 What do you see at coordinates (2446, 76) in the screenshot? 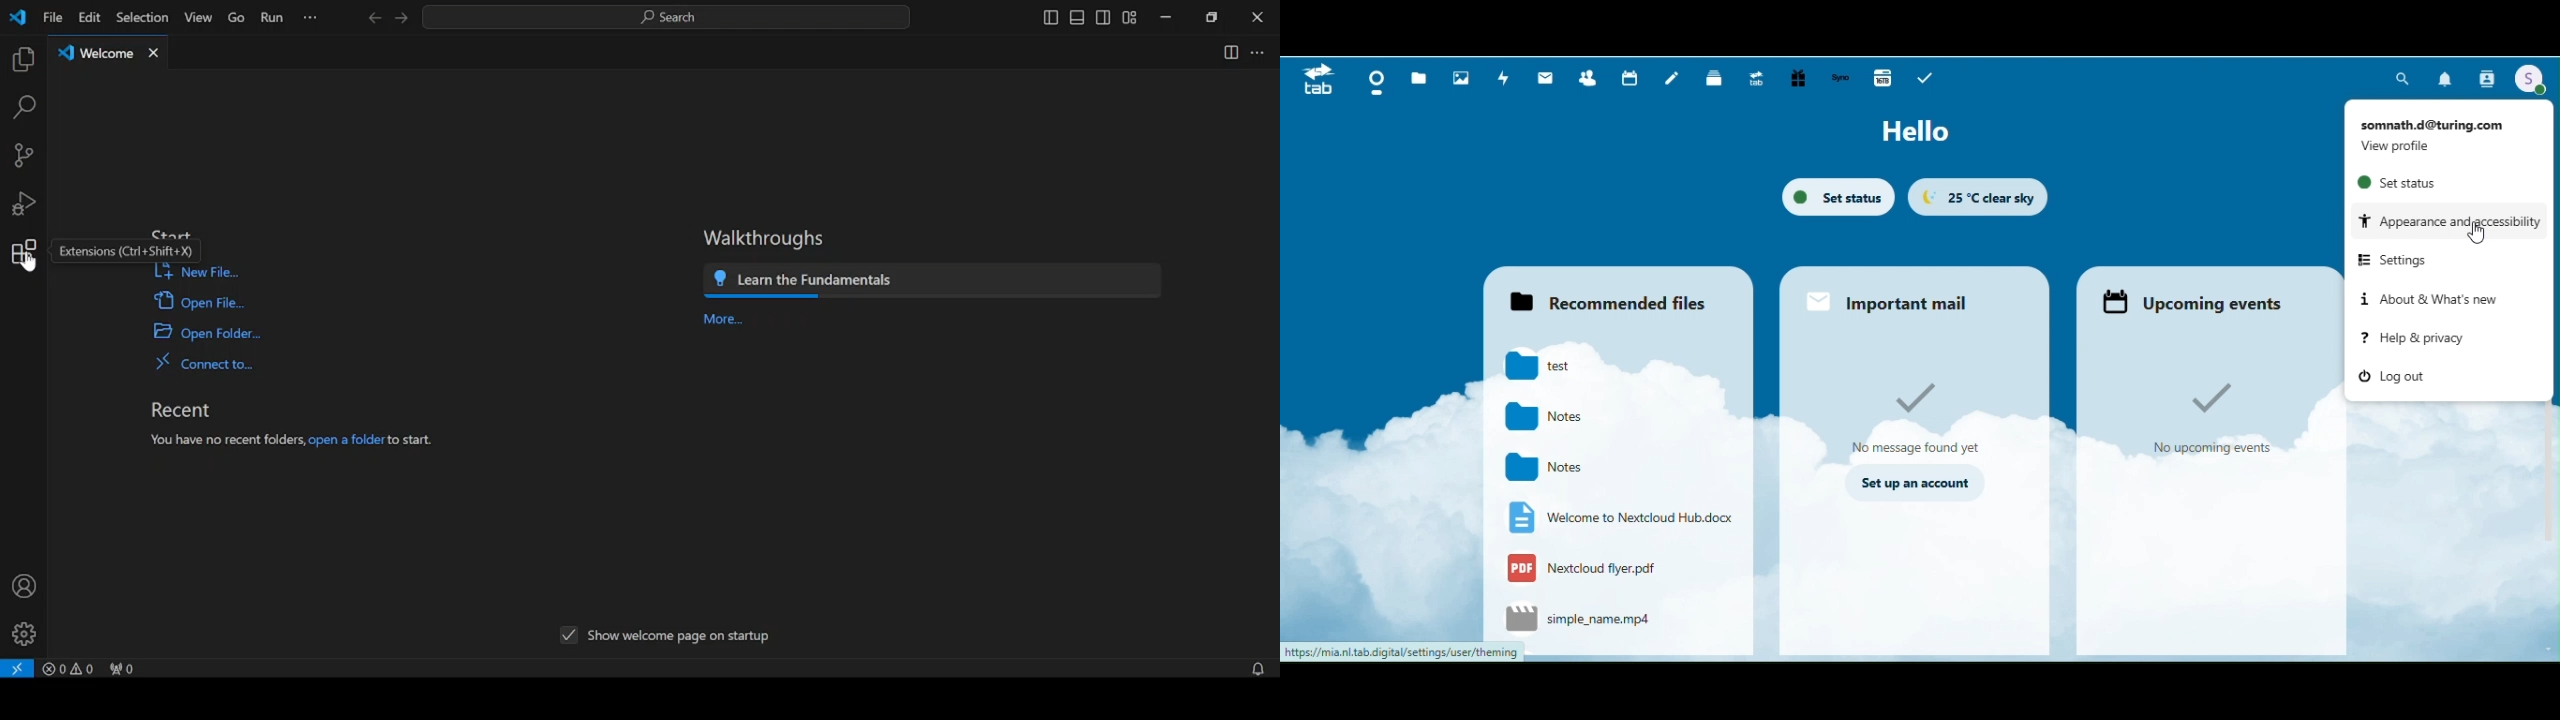
I see `Notifications` at bounding box center [2446, 76].